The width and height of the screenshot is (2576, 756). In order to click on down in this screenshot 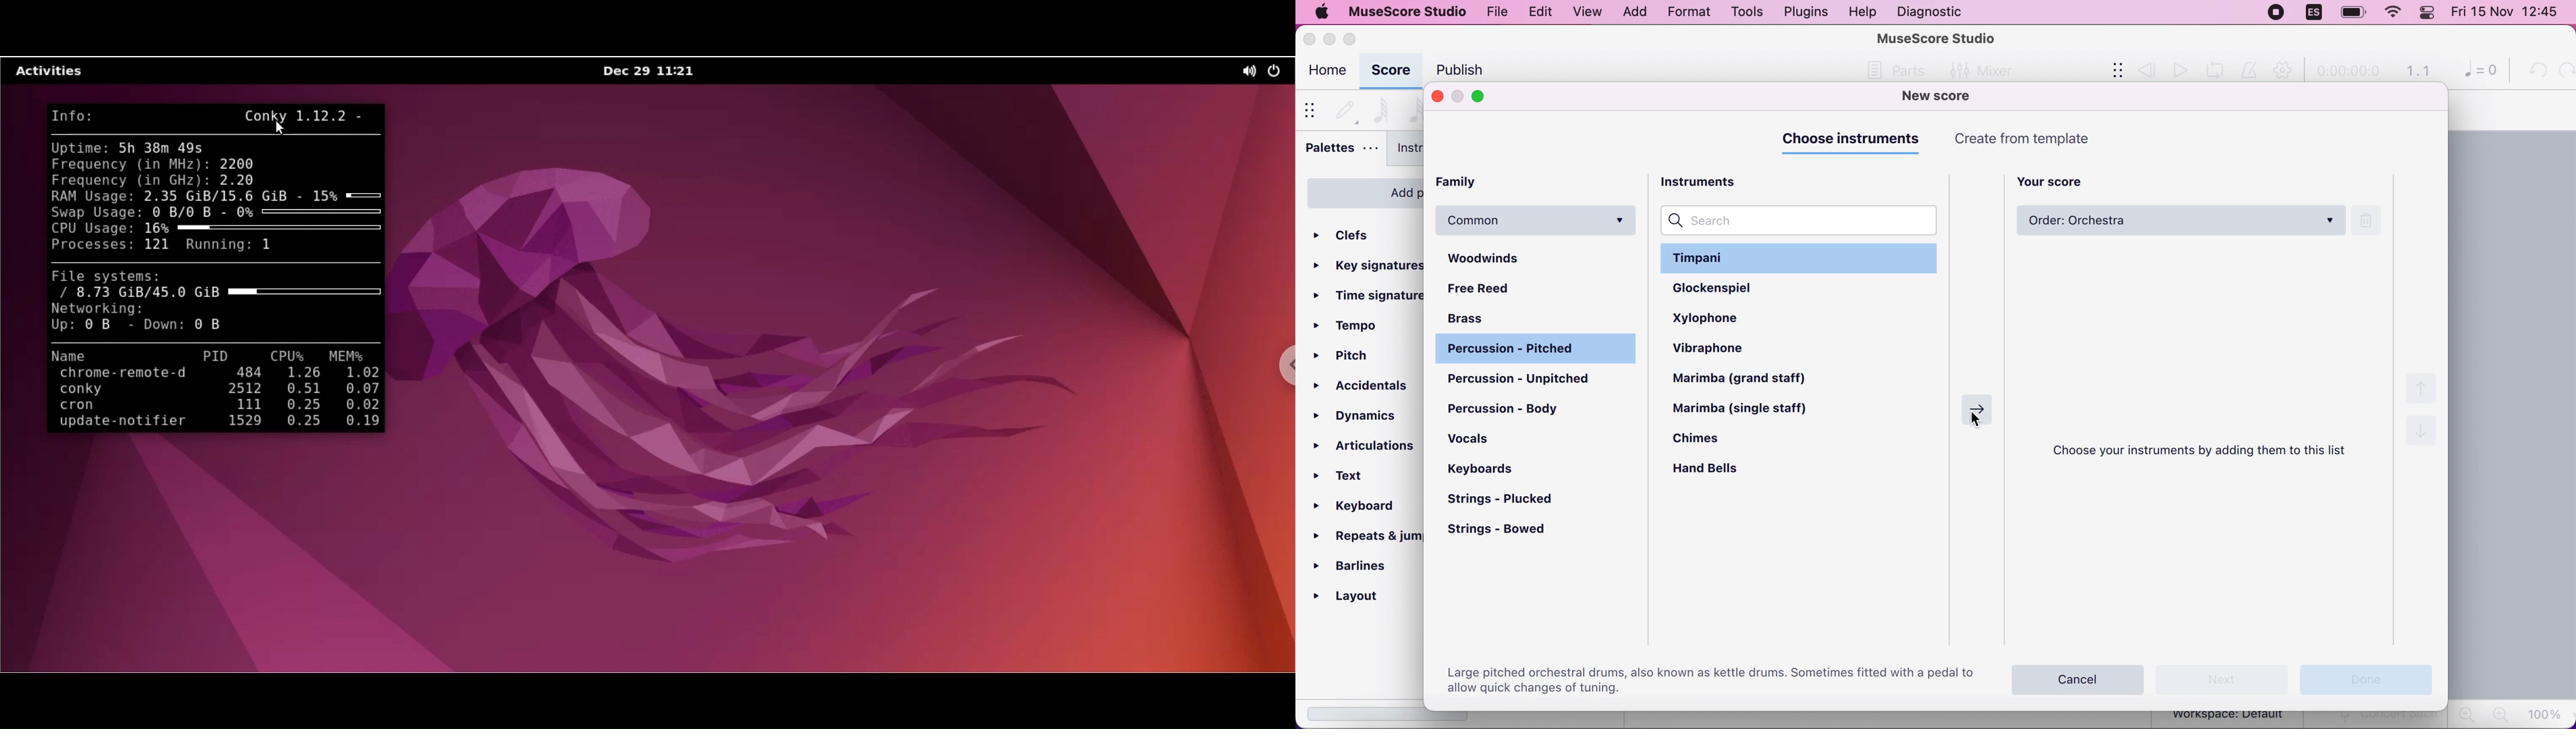, I will do `click(2421, 435)`.